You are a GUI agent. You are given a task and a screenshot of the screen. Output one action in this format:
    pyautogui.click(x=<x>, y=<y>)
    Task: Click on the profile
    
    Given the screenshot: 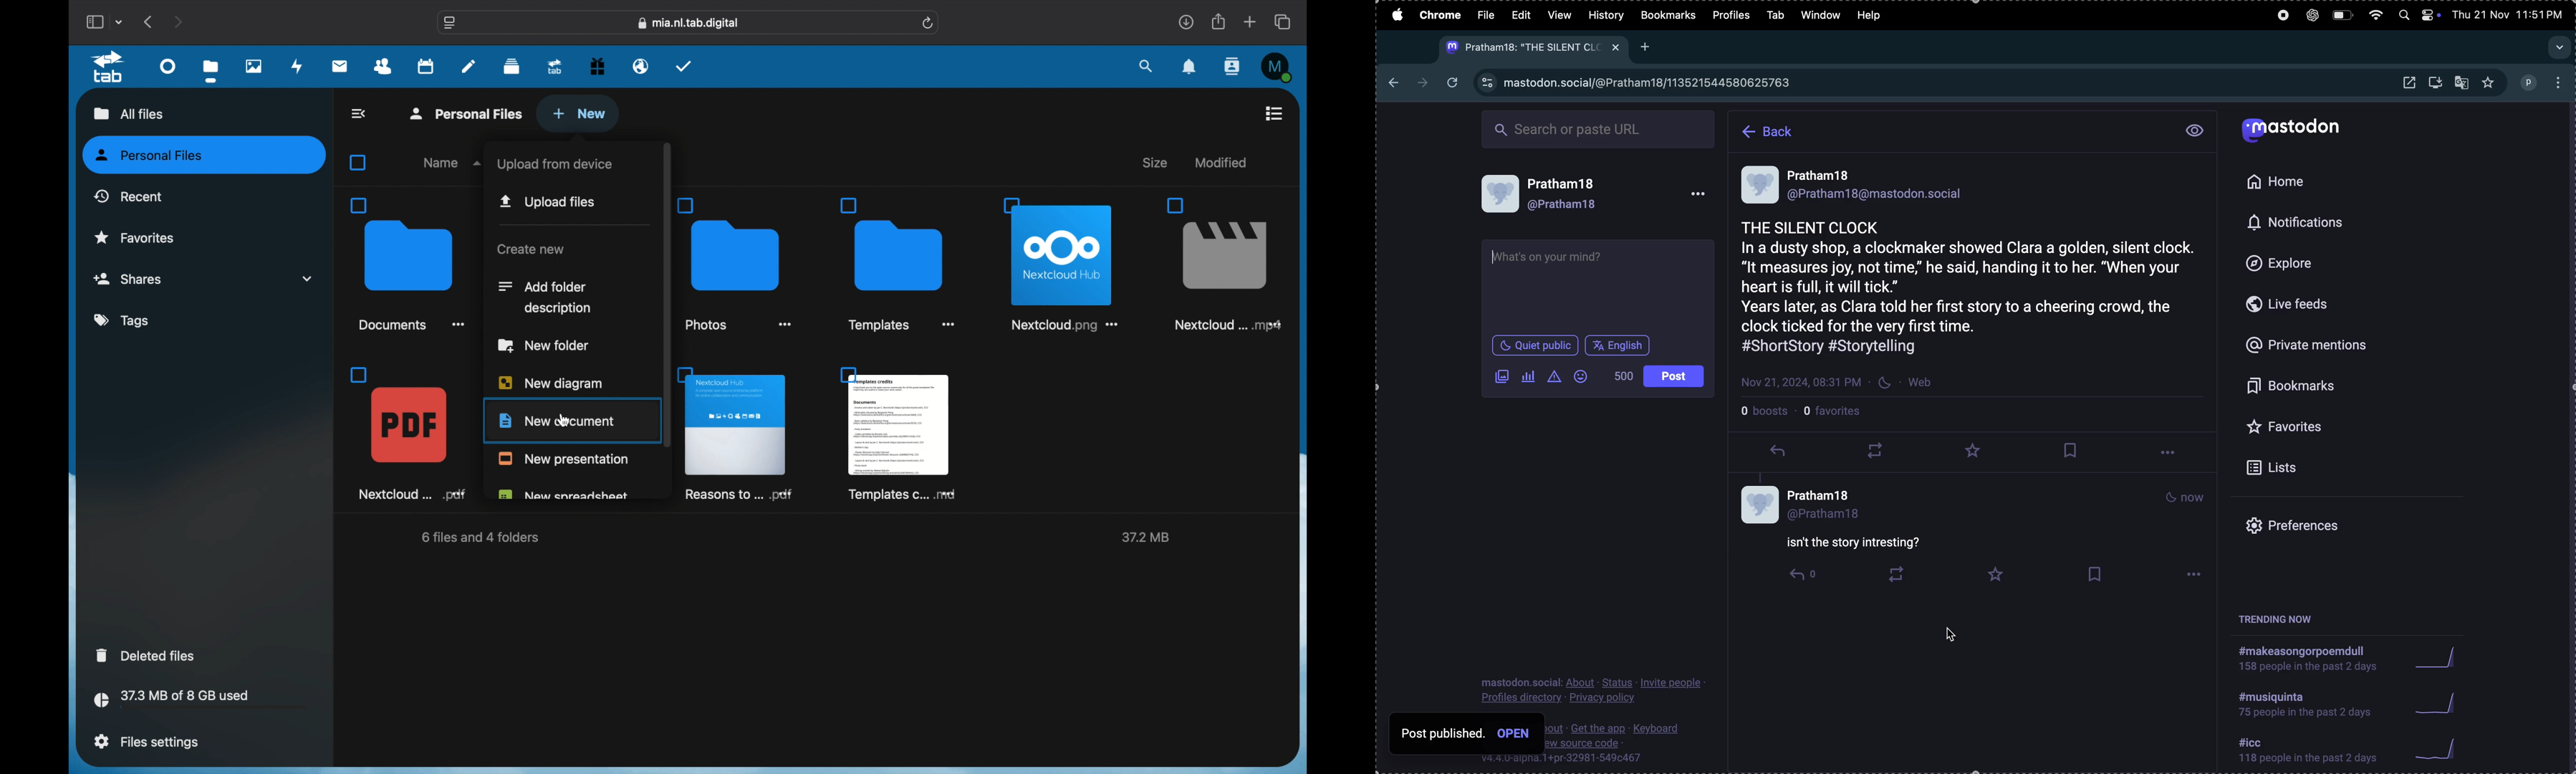 What is the action you would take?
    pyautogui.click(x=1734, y=16)
    